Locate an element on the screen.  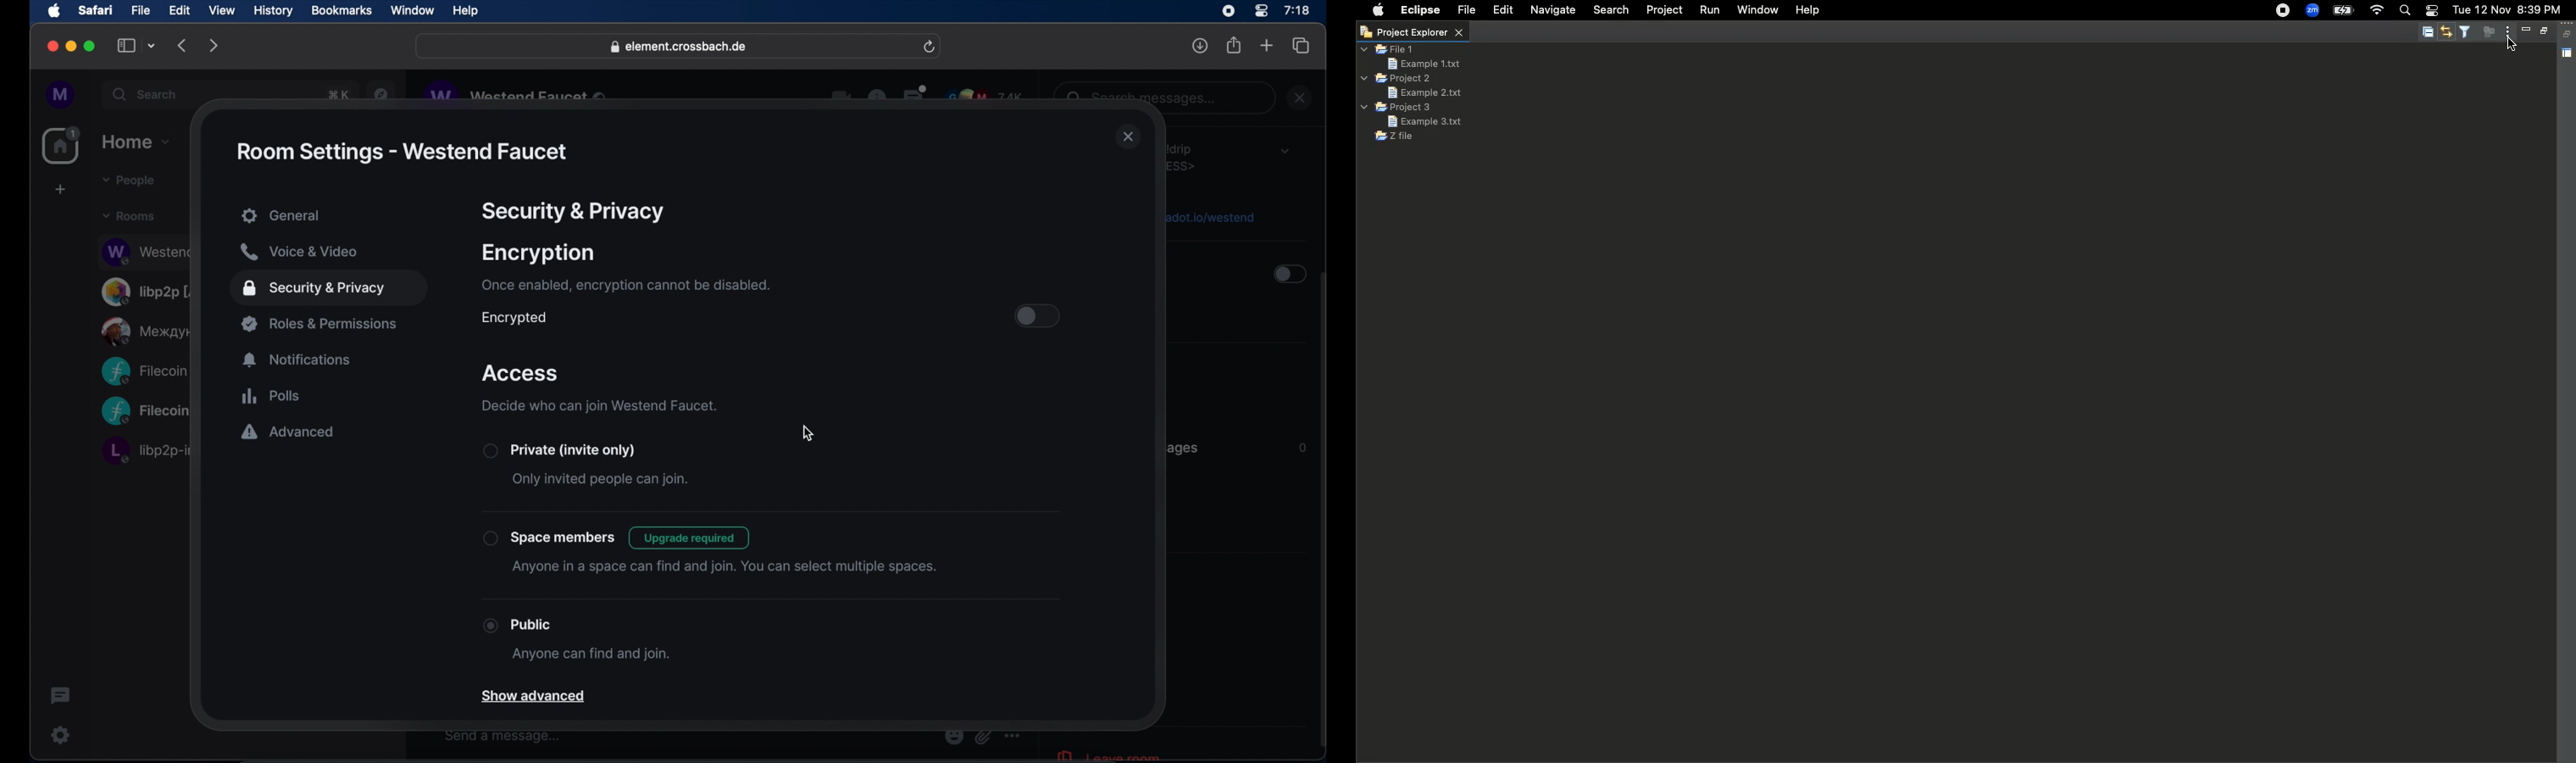
general is located at coordinates (330, 217).